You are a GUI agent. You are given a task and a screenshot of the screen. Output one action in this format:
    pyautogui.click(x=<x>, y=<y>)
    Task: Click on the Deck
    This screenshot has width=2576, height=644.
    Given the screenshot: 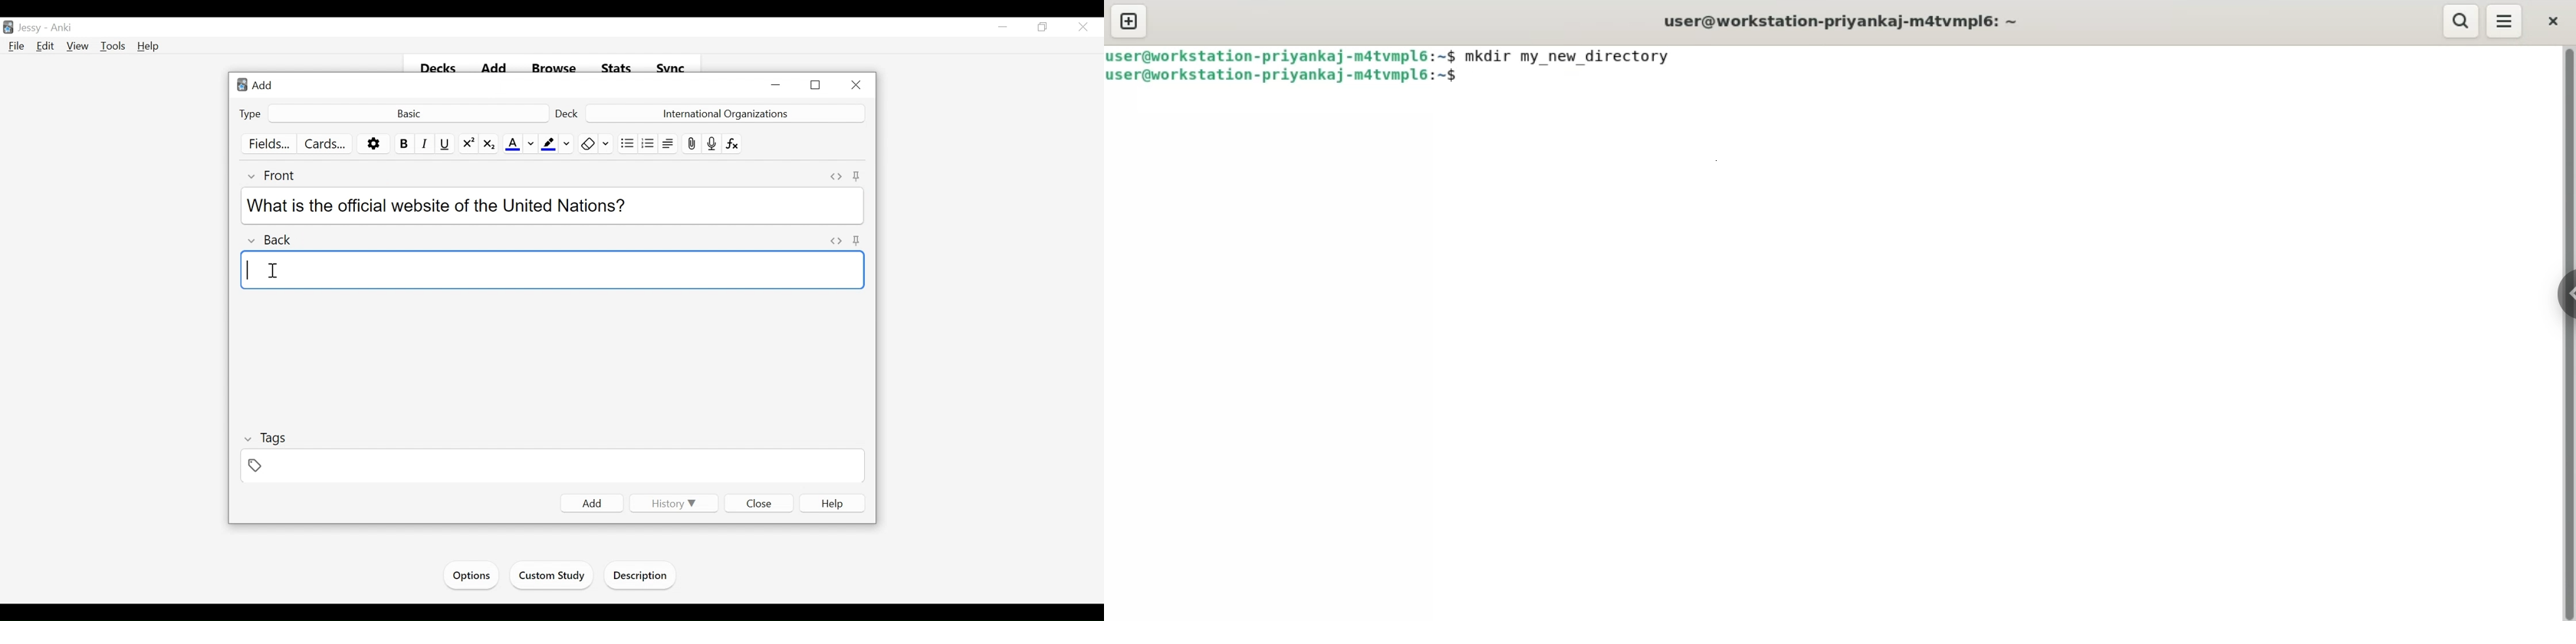 What is the action you would take?
    pyautogui.click(x=567, y=113)
    